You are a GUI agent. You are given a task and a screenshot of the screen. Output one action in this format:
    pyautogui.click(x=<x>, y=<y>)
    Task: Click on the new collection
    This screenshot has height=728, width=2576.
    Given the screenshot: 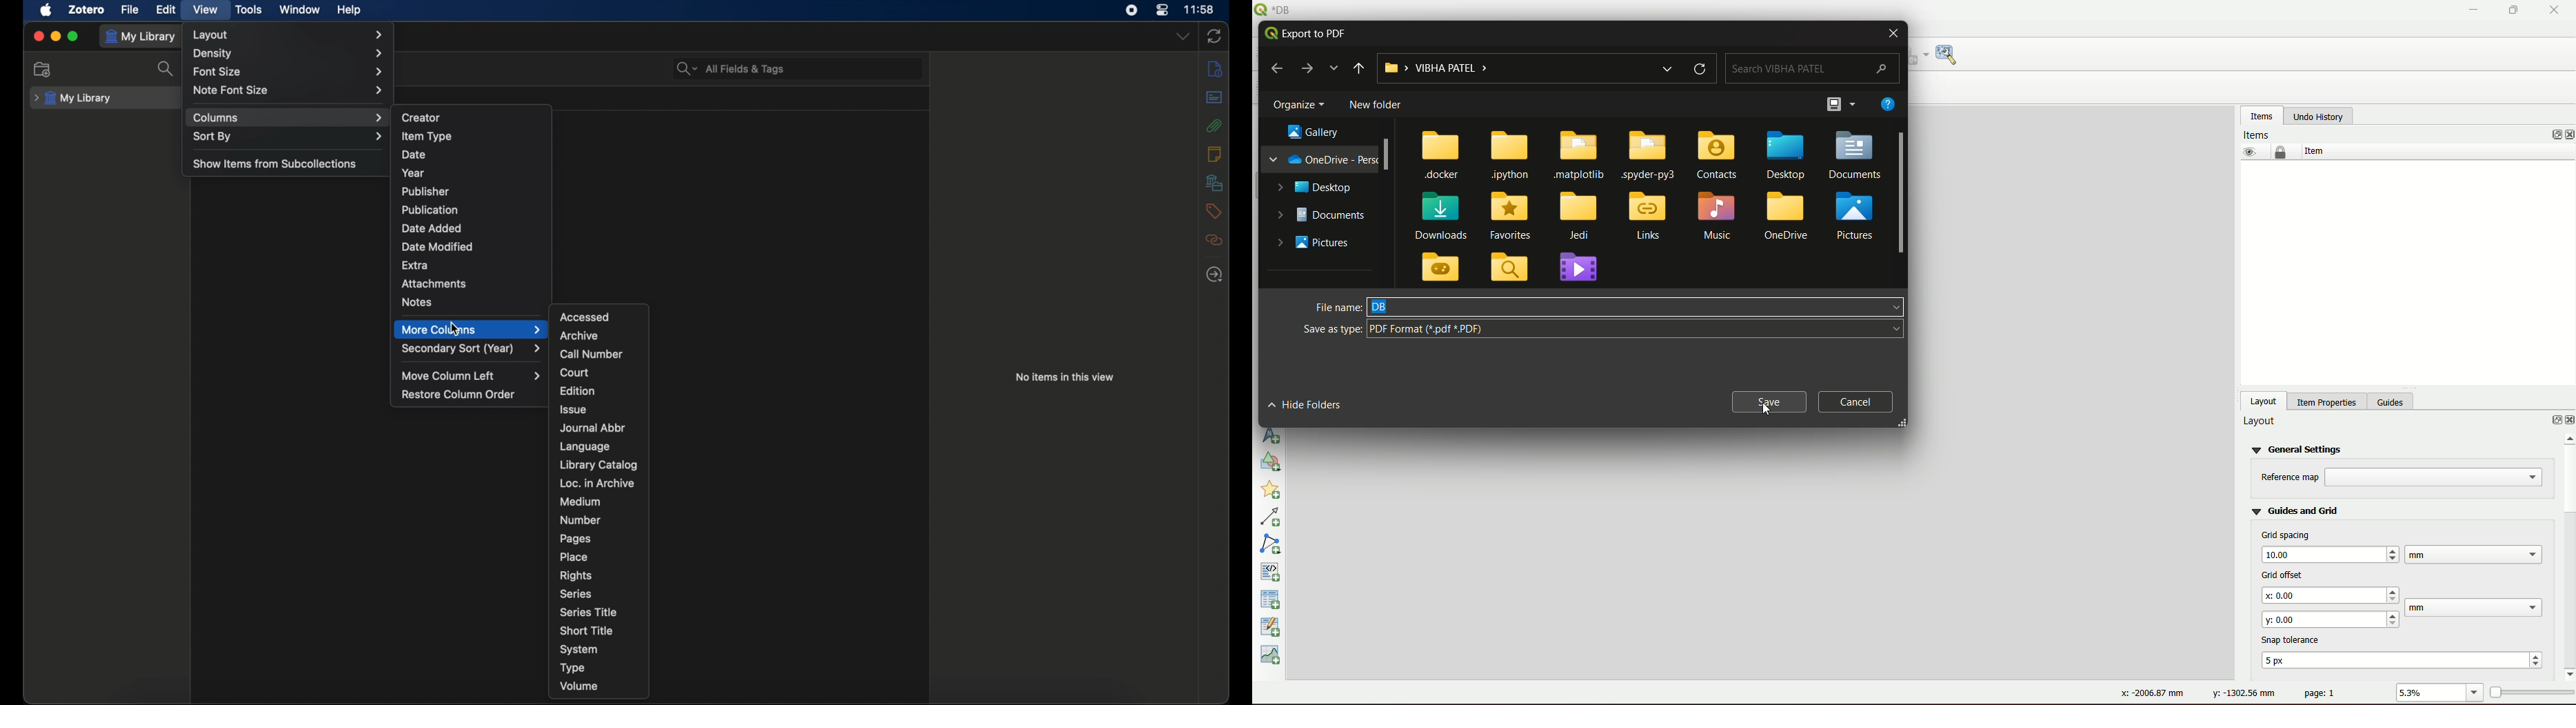 What is the action you would take?
    pyautogui.click(x=43, y=70)
    